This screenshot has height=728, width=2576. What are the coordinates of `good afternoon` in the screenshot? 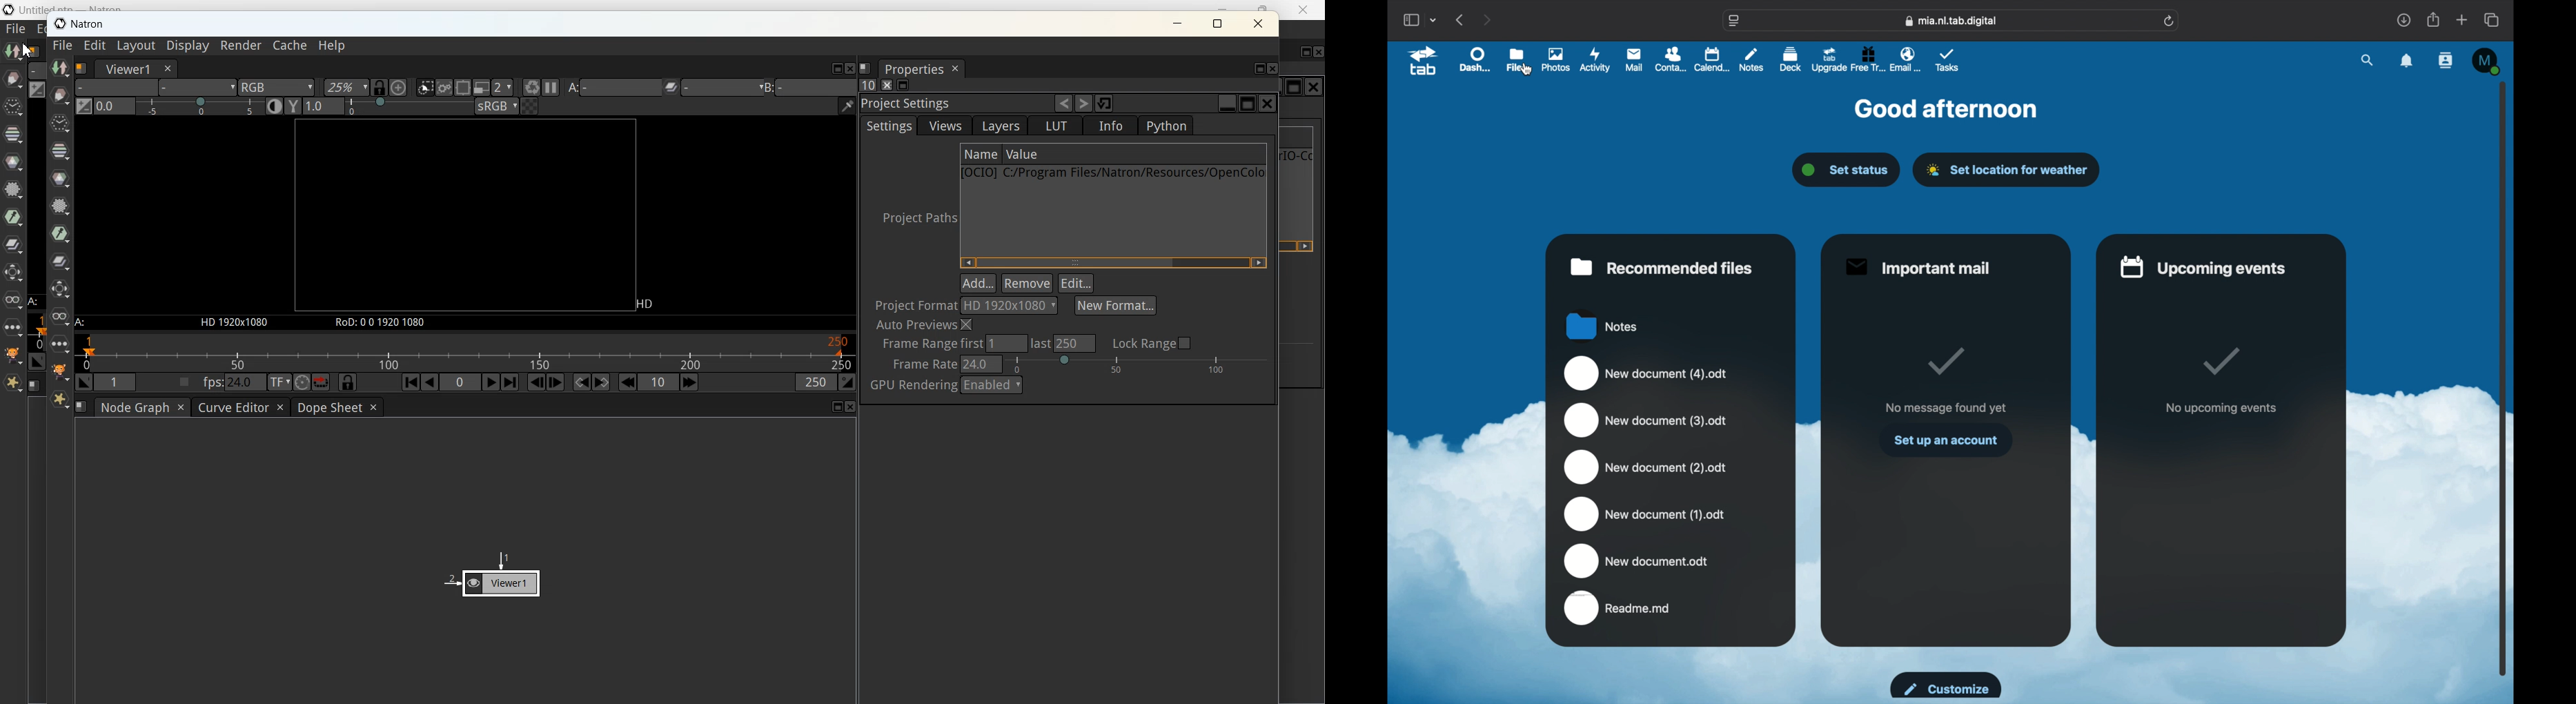 It's located at (1945, 108).